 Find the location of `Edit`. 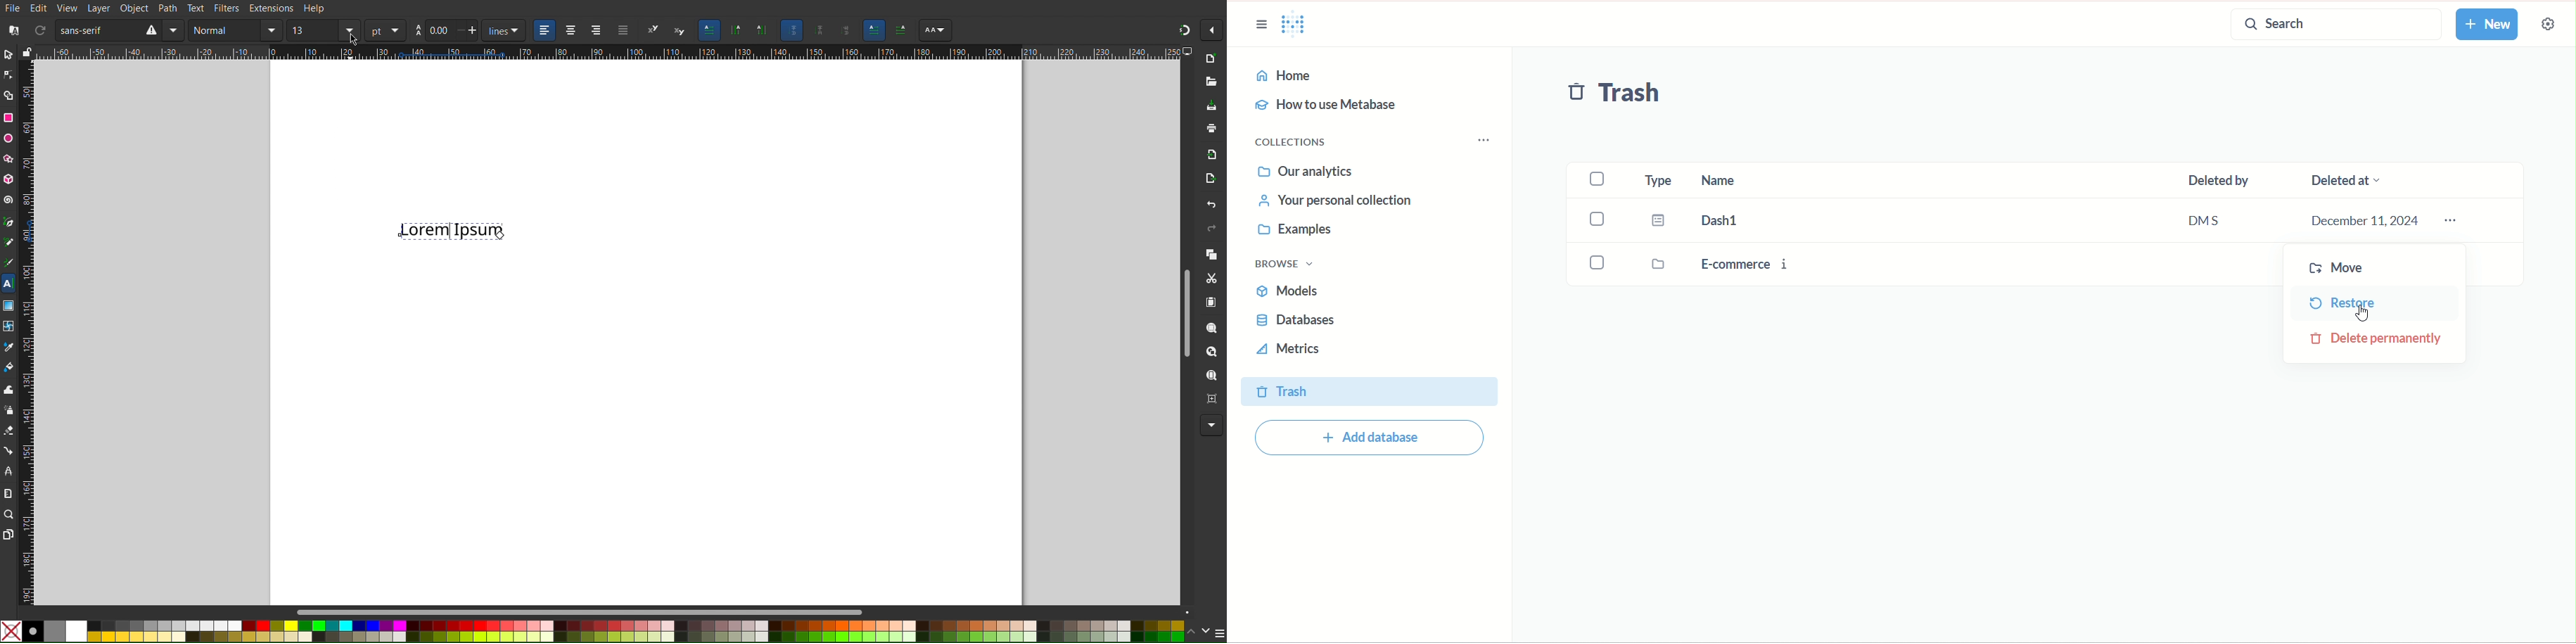

Edit is located at coordinates (40, 7).